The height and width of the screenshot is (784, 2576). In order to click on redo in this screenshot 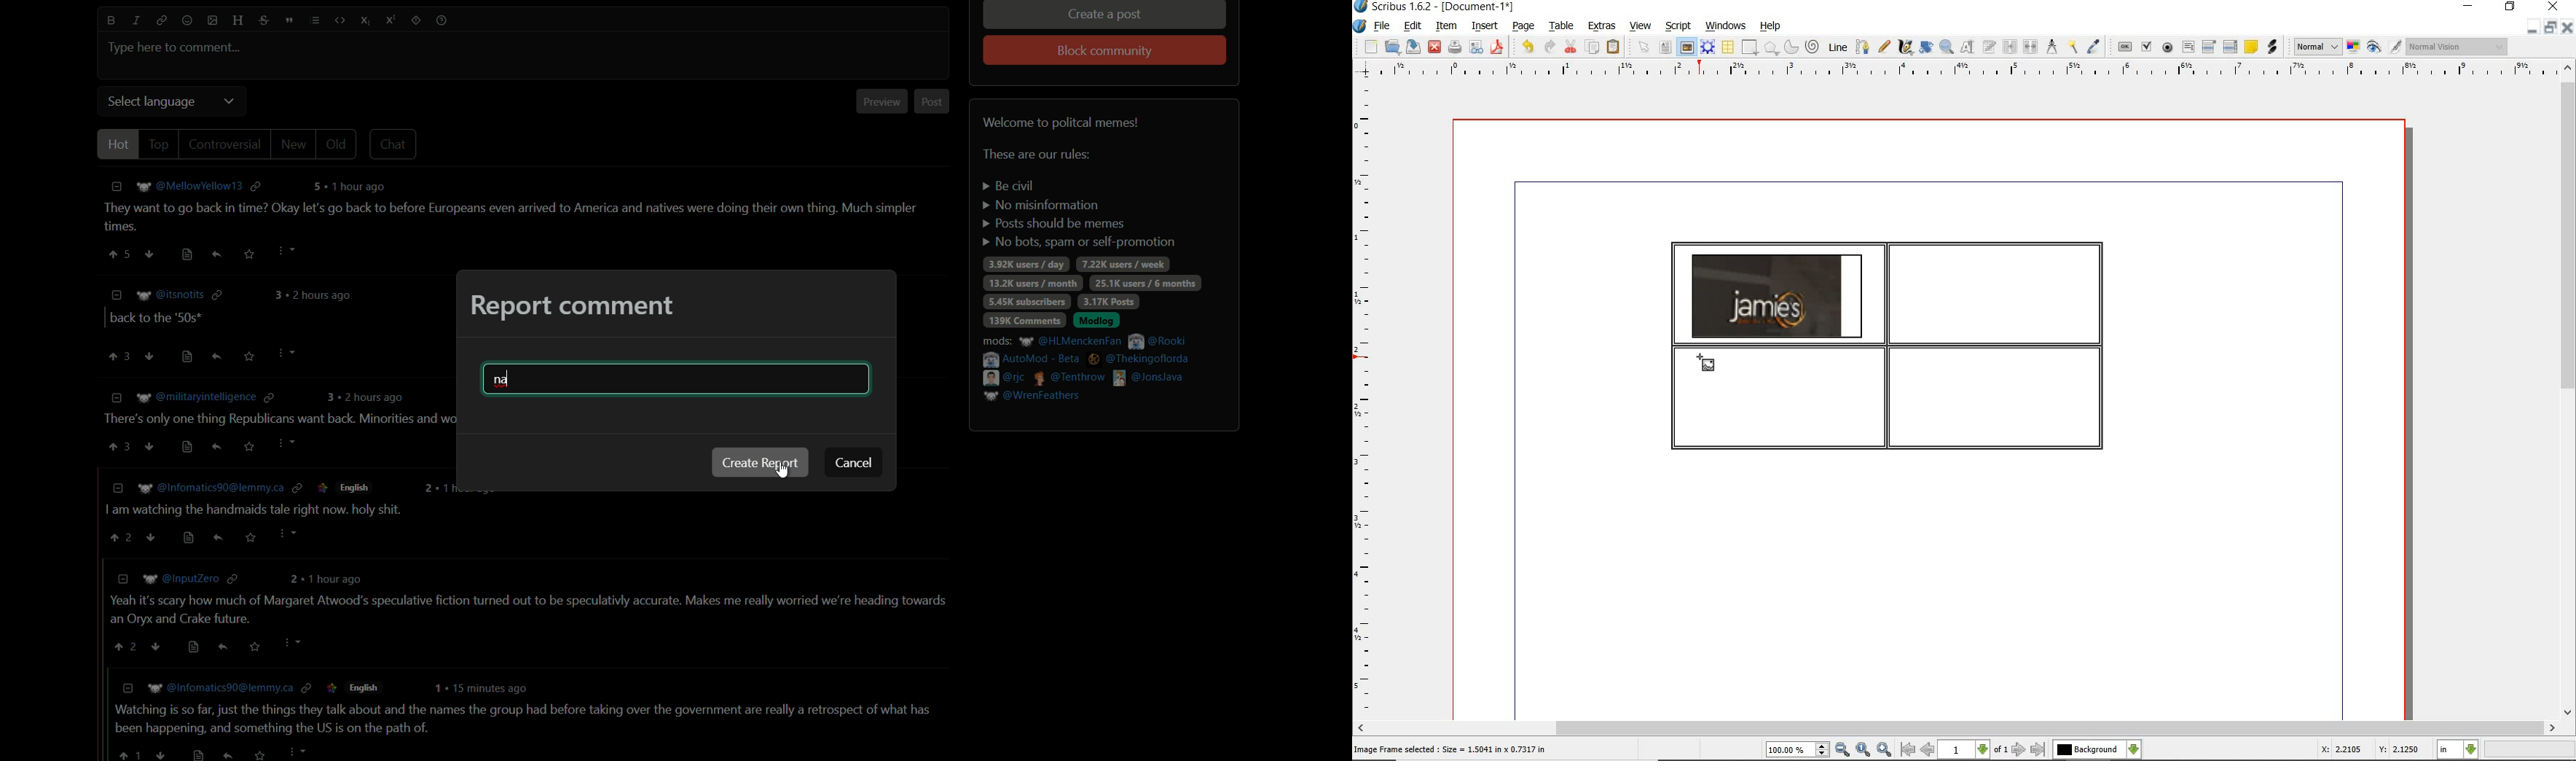, I will do `click(1549, 46)`.